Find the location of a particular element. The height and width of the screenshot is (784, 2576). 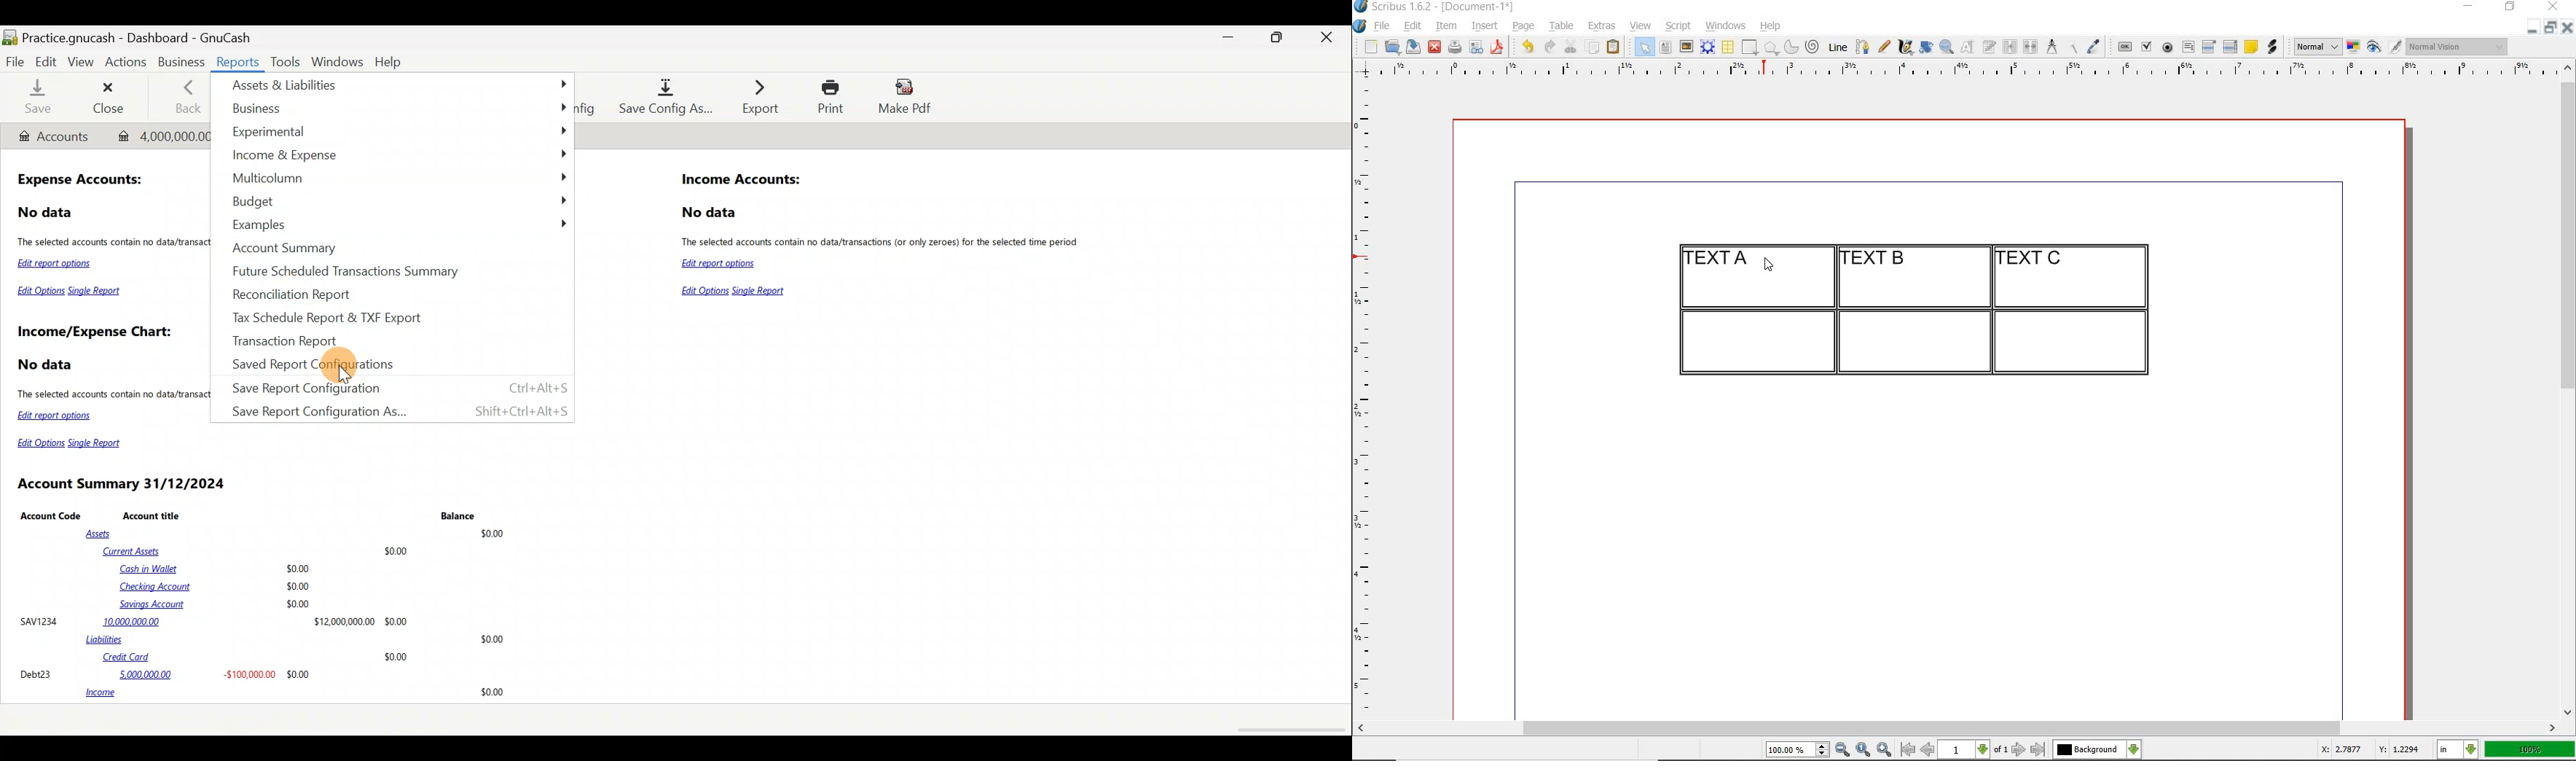

select the current unit is located at coordinates (2458, 750).